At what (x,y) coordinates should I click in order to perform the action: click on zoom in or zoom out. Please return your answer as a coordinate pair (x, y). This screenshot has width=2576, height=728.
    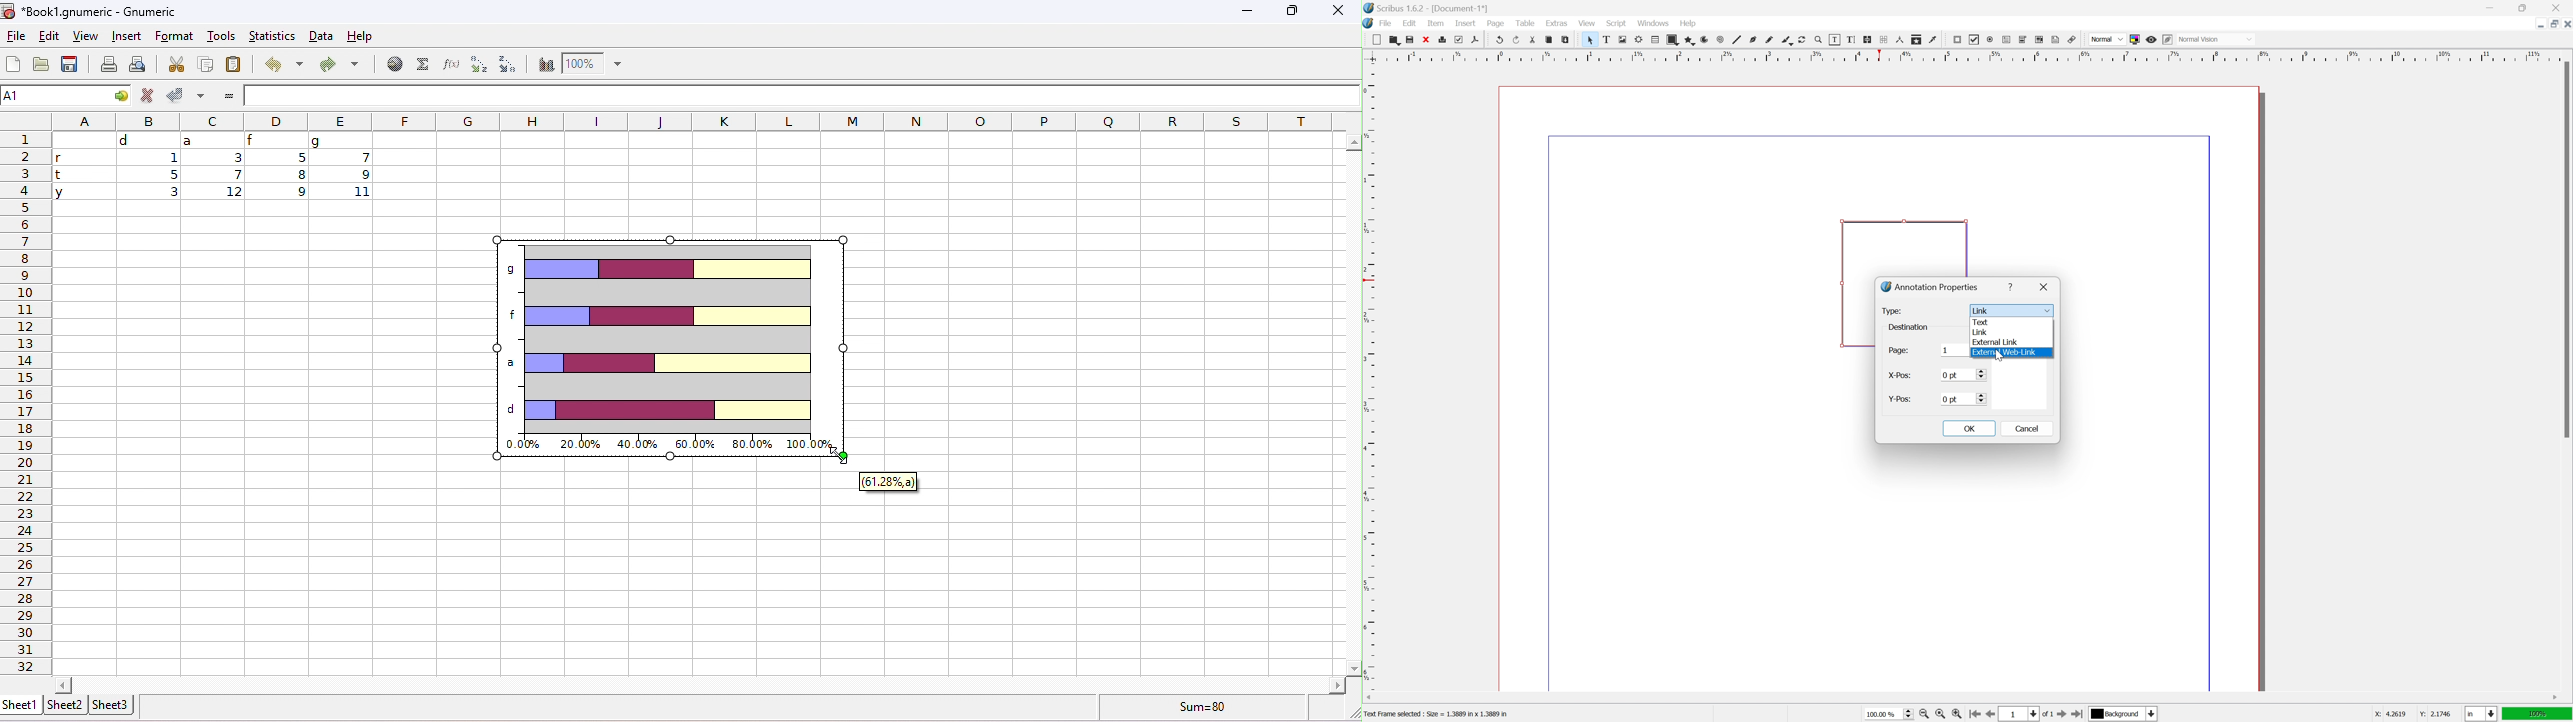
    Looking at the image, I should click on (1819, 40).